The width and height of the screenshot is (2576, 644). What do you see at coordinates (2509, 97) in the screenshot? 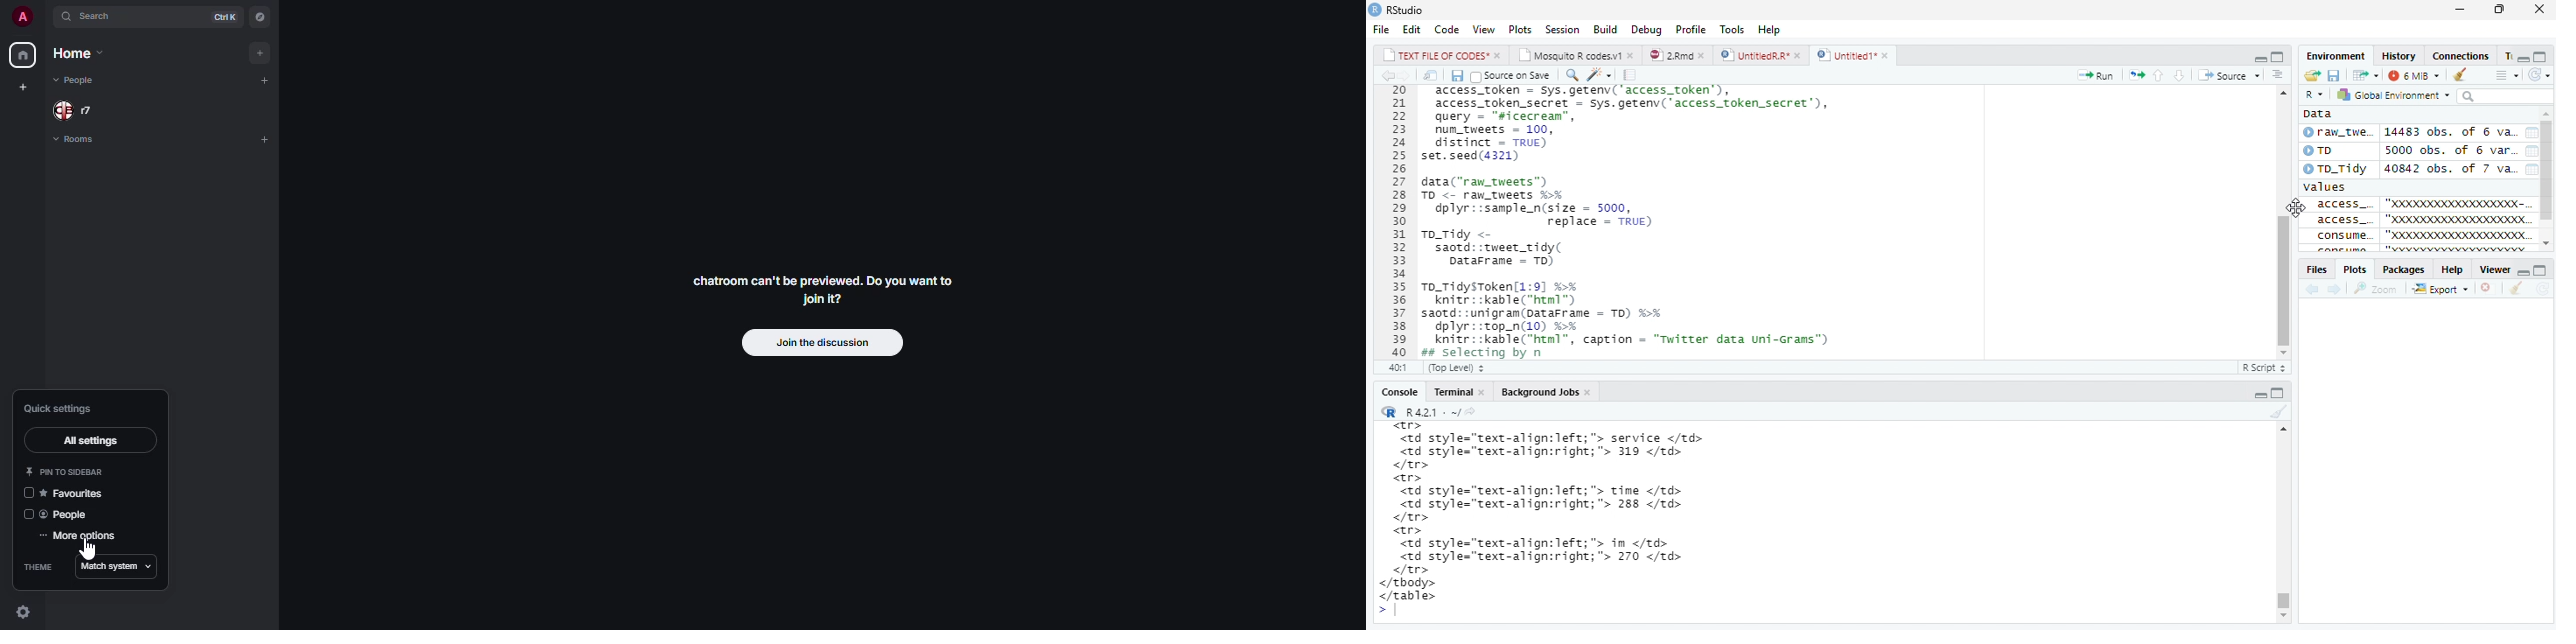
I see `searchbar` at bounding box center [2509, 97].